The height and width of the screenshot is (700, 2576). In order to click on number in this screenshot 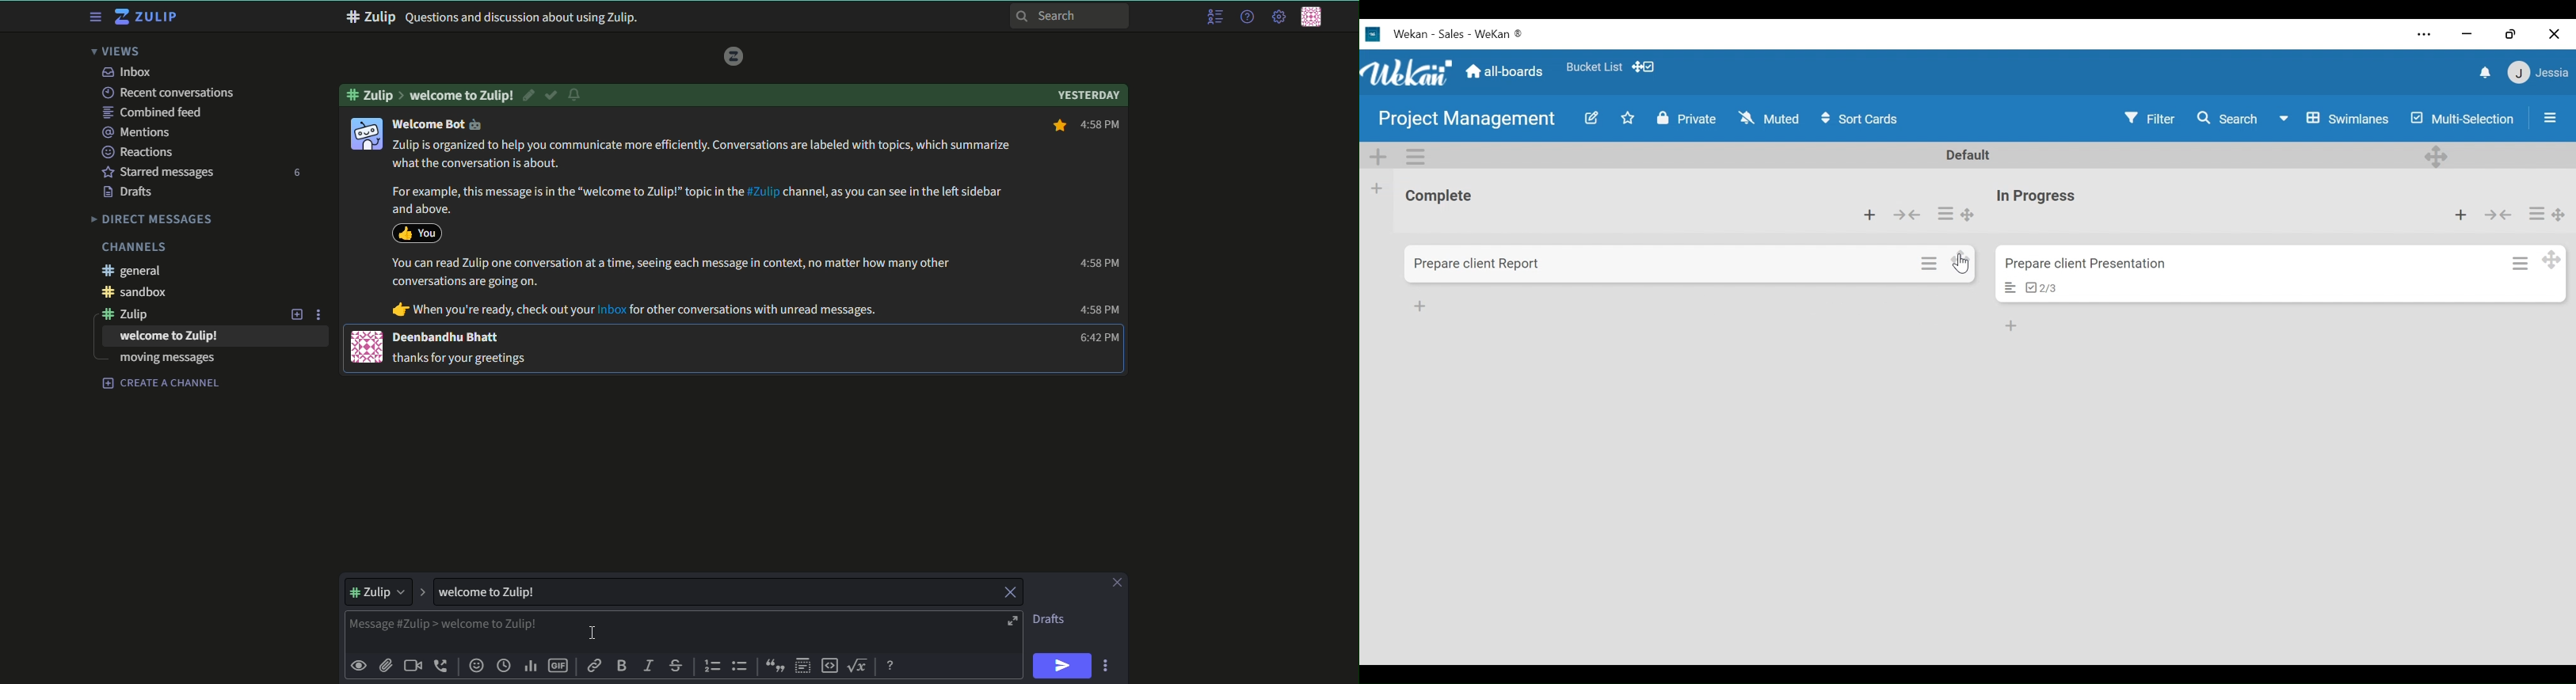, I will do `click(295, 173)`.